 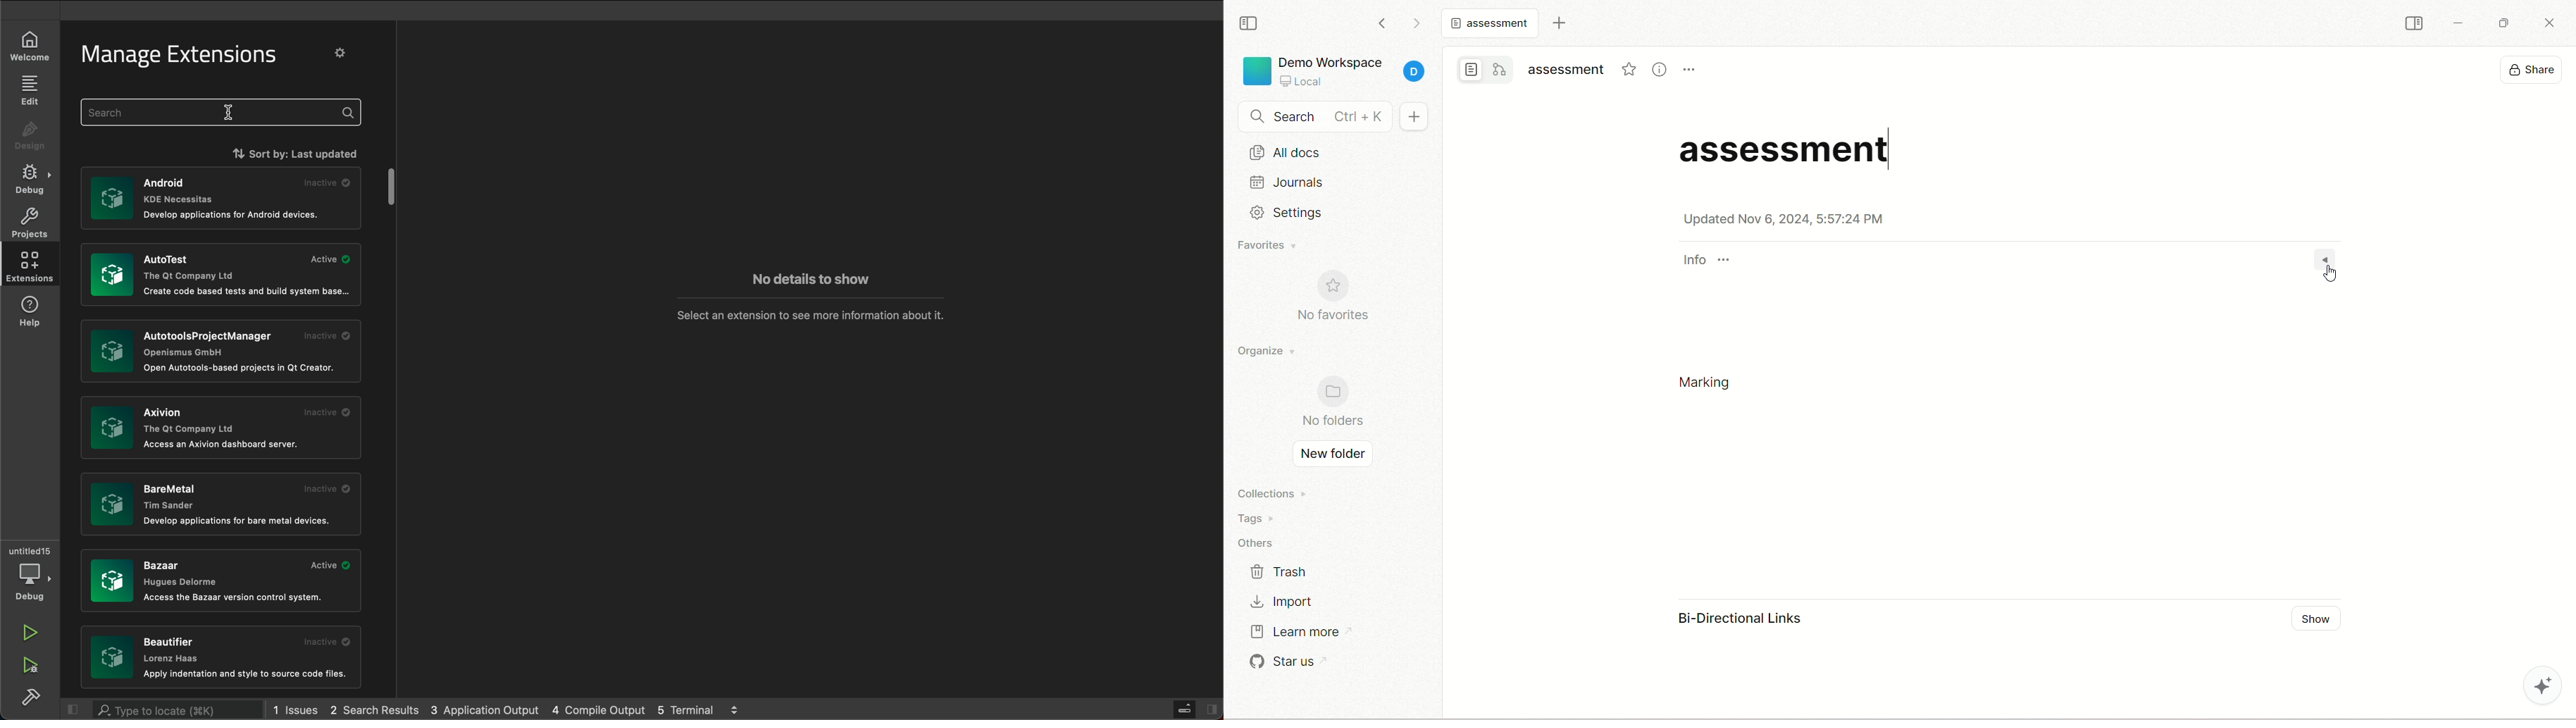 What do you see at coordinates (247, 675) in the screenshot?
I see `extension text` at bounding box center [247, 675].